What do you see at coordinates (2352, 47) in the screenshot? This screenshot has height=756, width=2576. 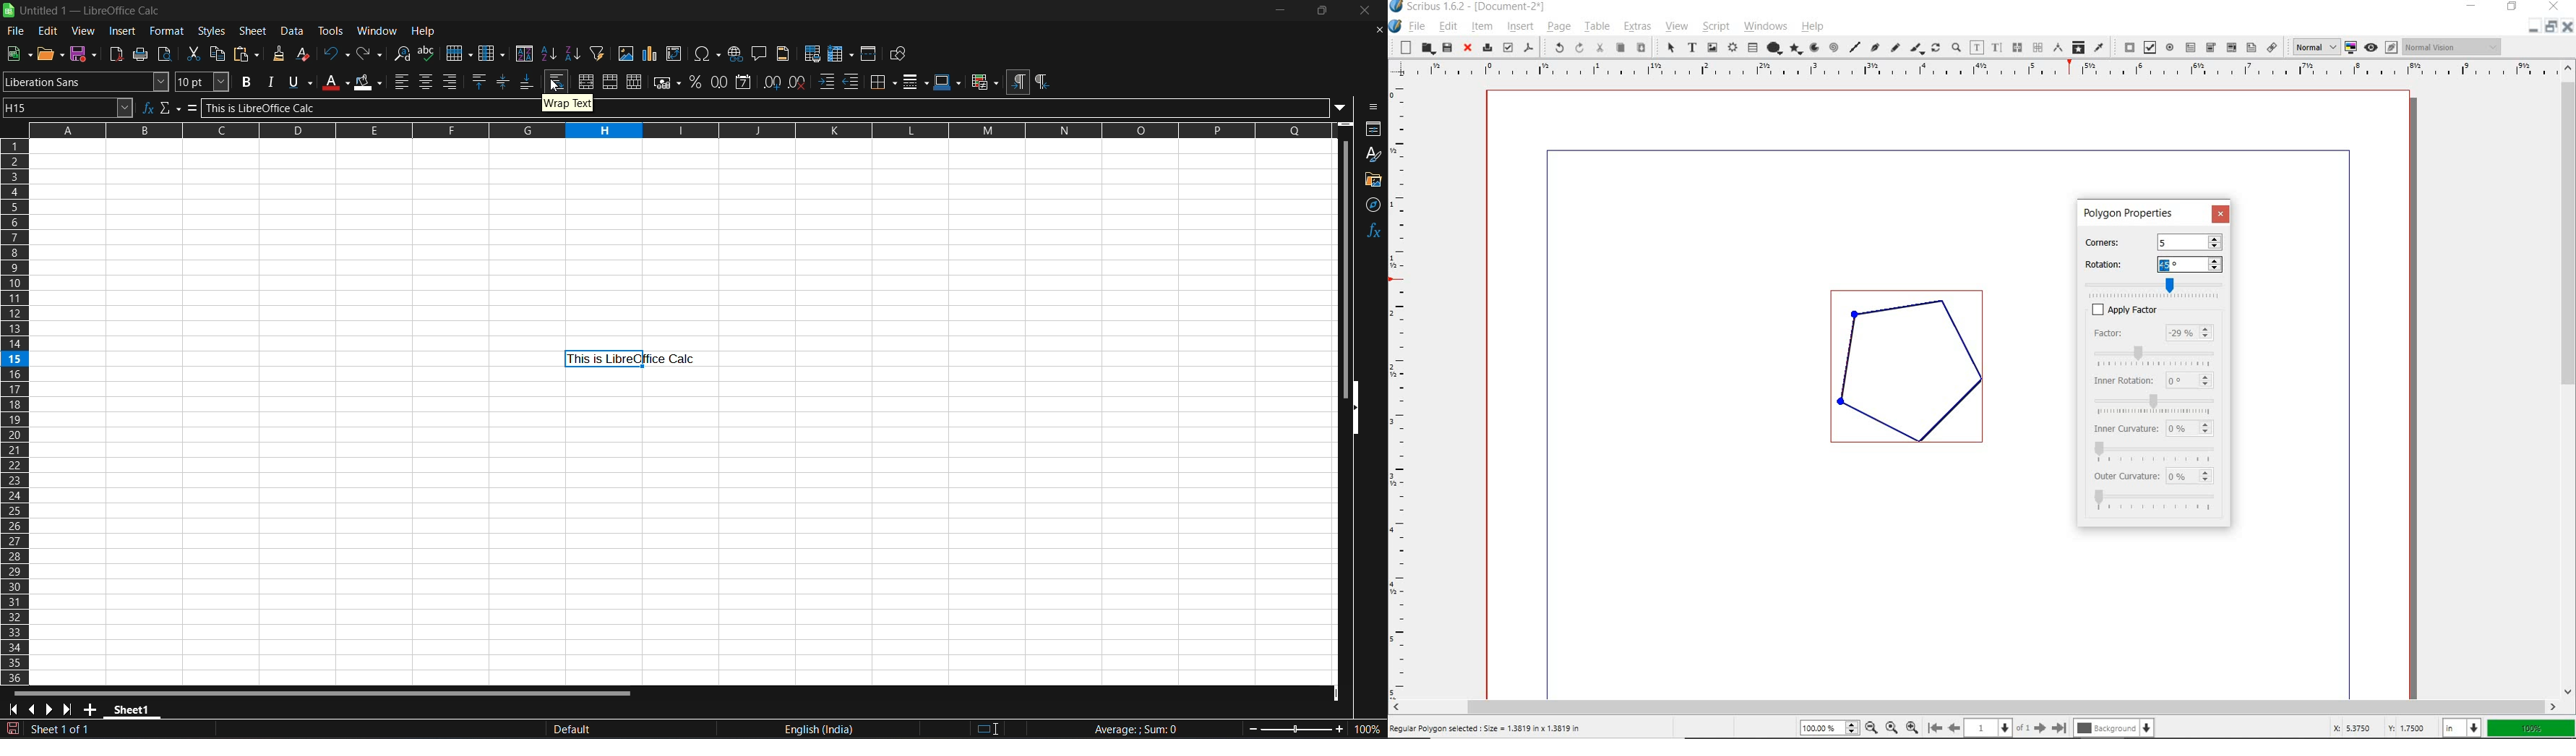 I see `toggle color` at bounding box center [2352, 47].